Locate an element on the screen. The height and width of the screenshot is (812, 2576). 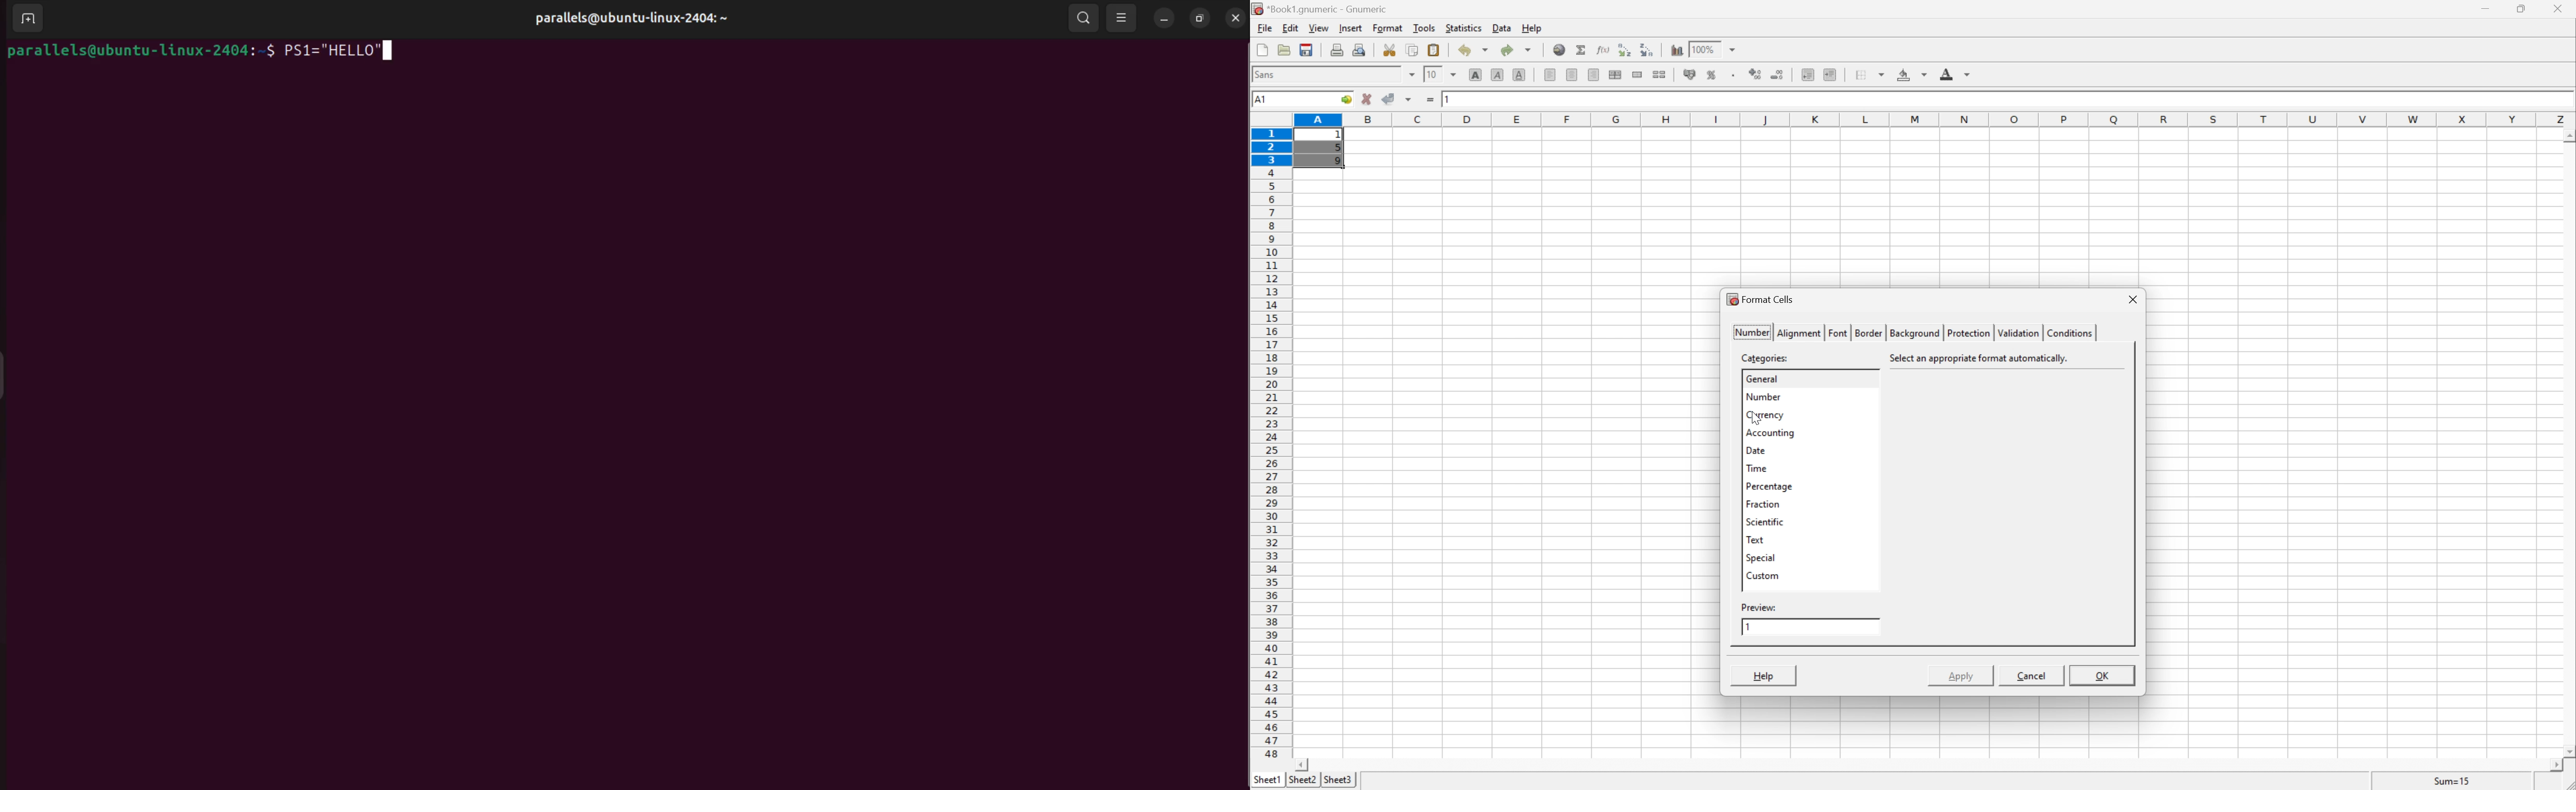
decrease indent is located at coordinates (1809, 75).